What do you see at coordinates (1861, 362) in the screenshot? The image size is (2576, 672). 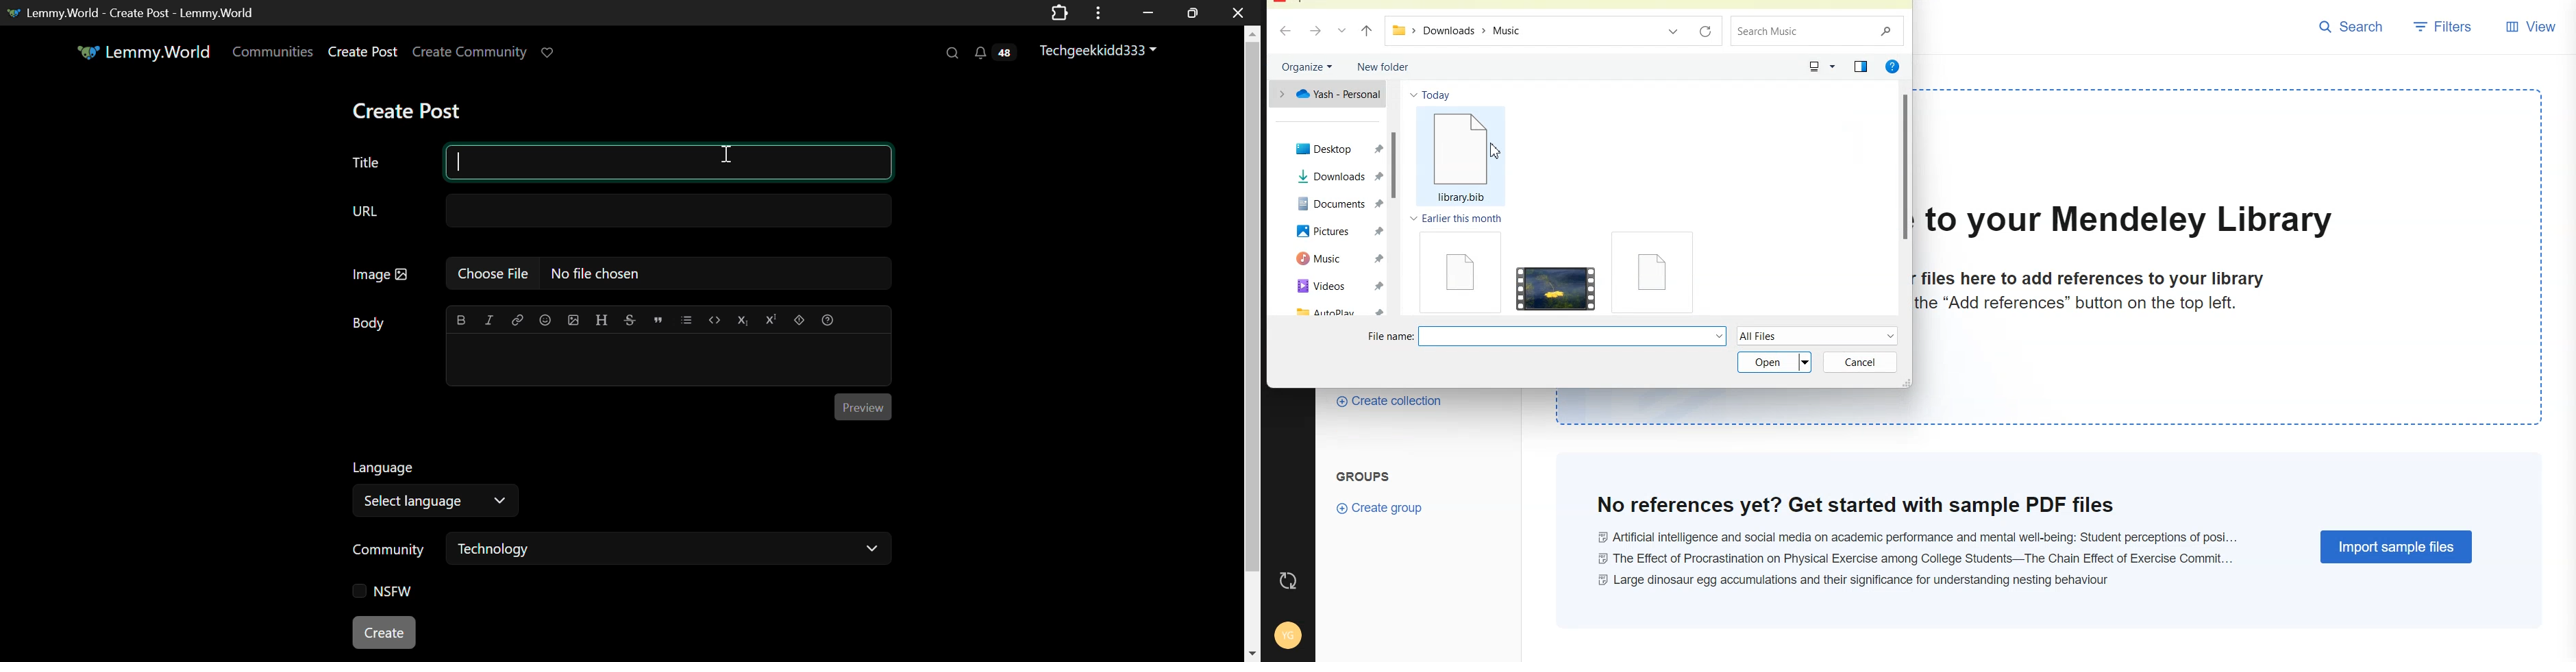 I see `Cancel` at bounding box center [1861, 362].